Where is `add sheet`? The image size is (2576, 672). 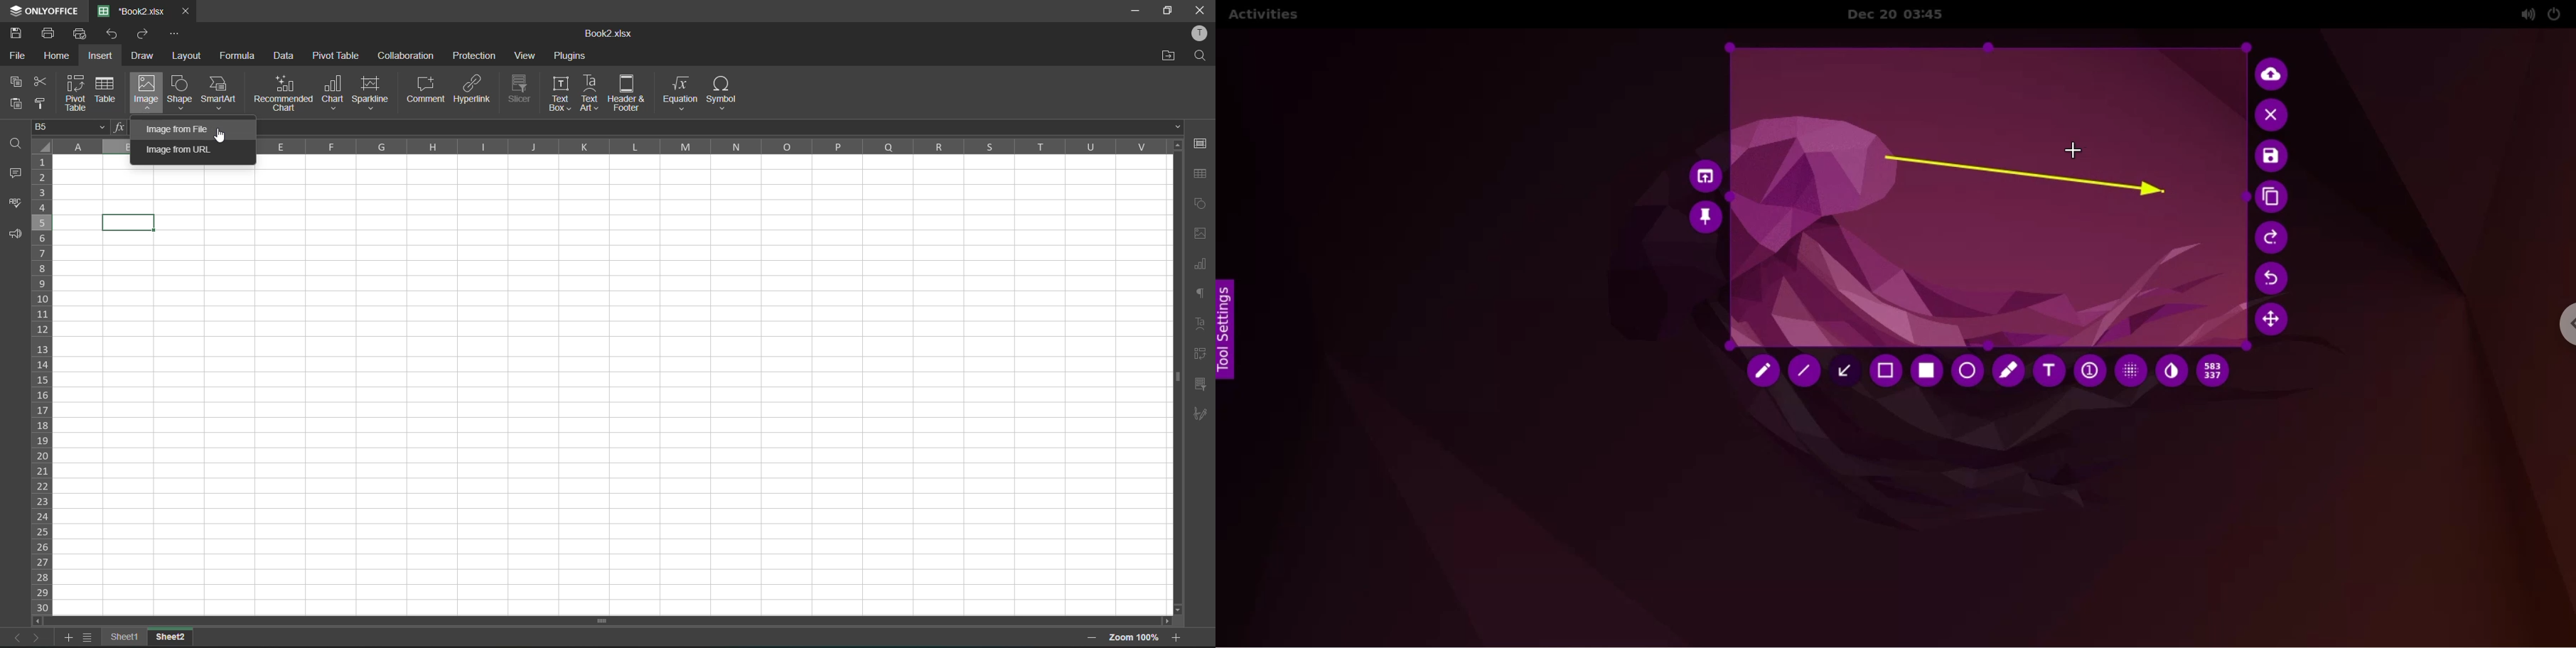
add sheet is located at coordinates (68, 639).